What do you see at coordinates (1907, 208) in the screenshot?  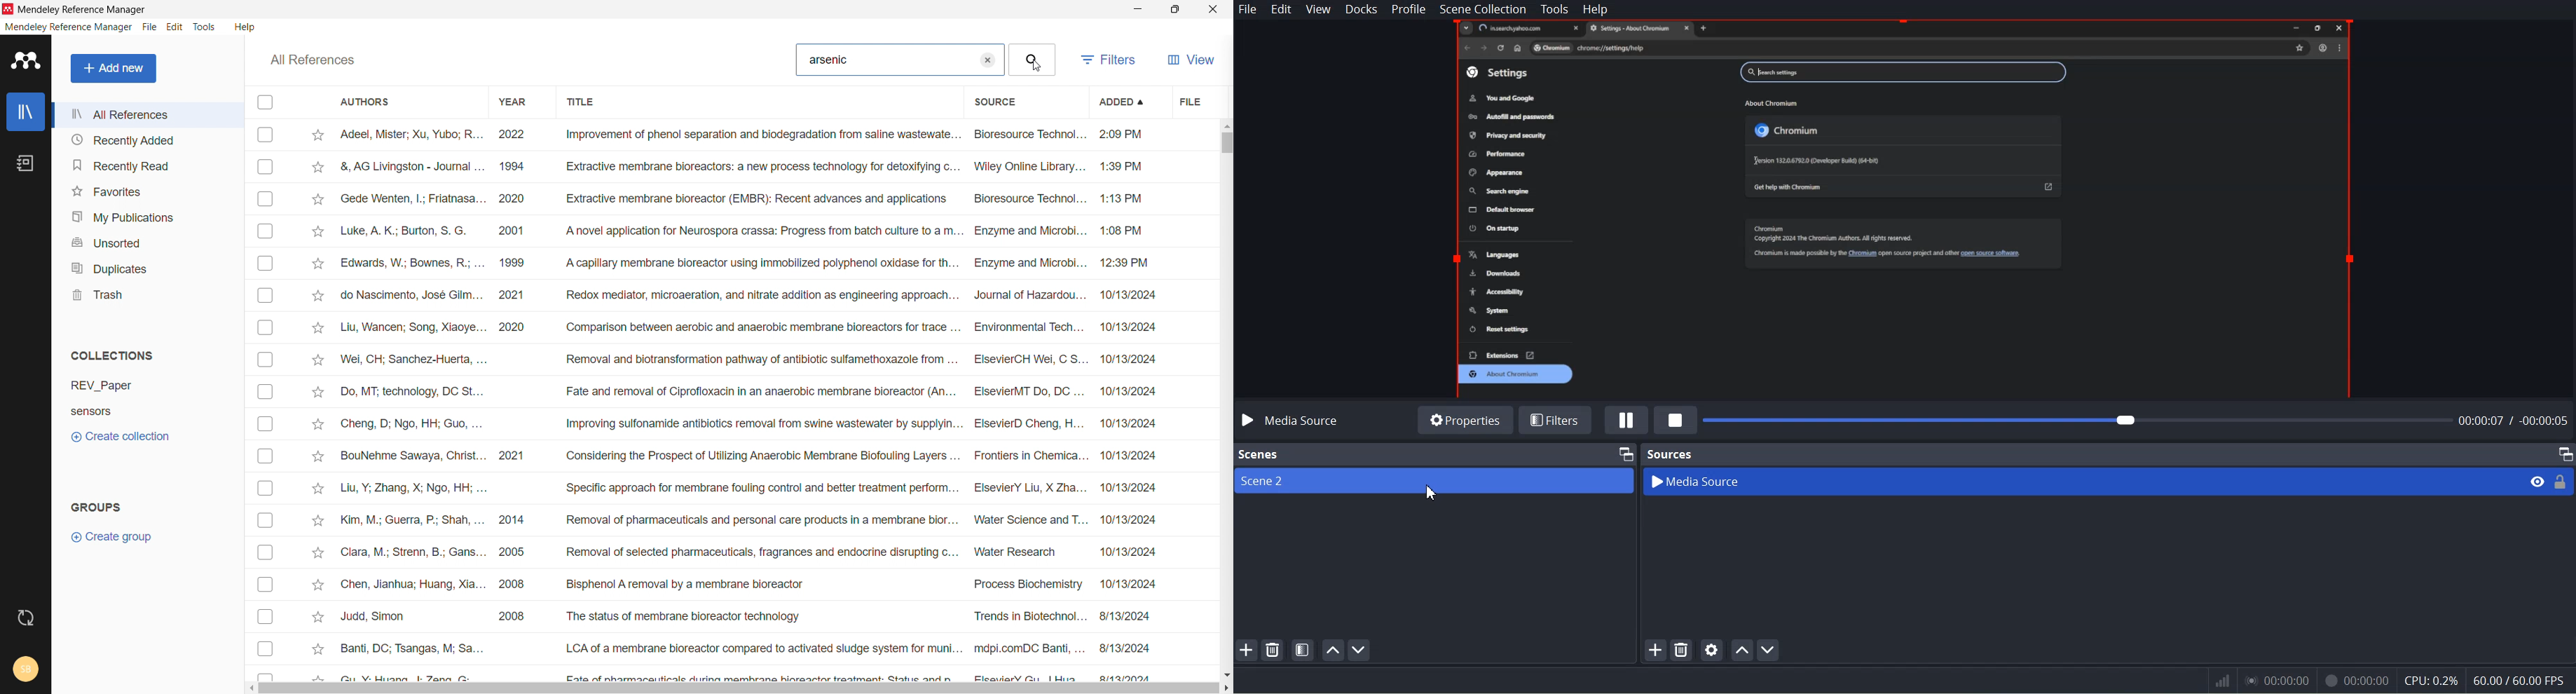 I see `File Preview window` at bounding box center [1907, 208].